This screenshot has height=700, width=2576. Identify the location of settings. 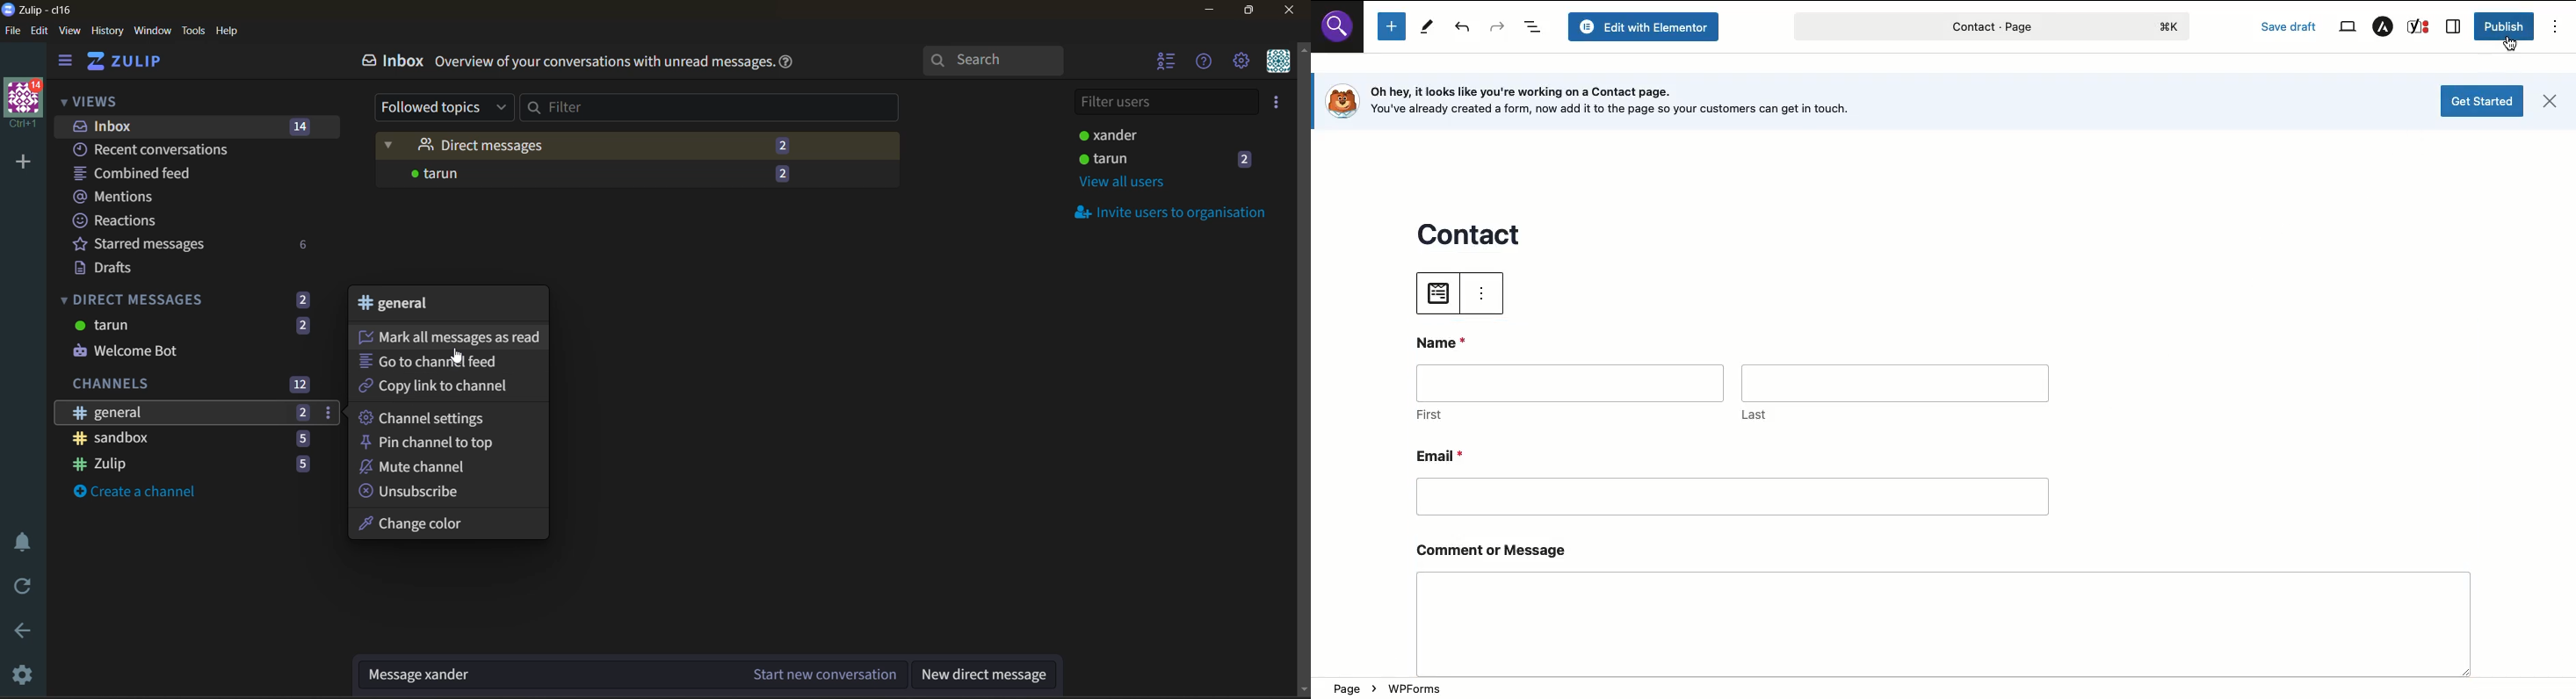
(1242, 59).